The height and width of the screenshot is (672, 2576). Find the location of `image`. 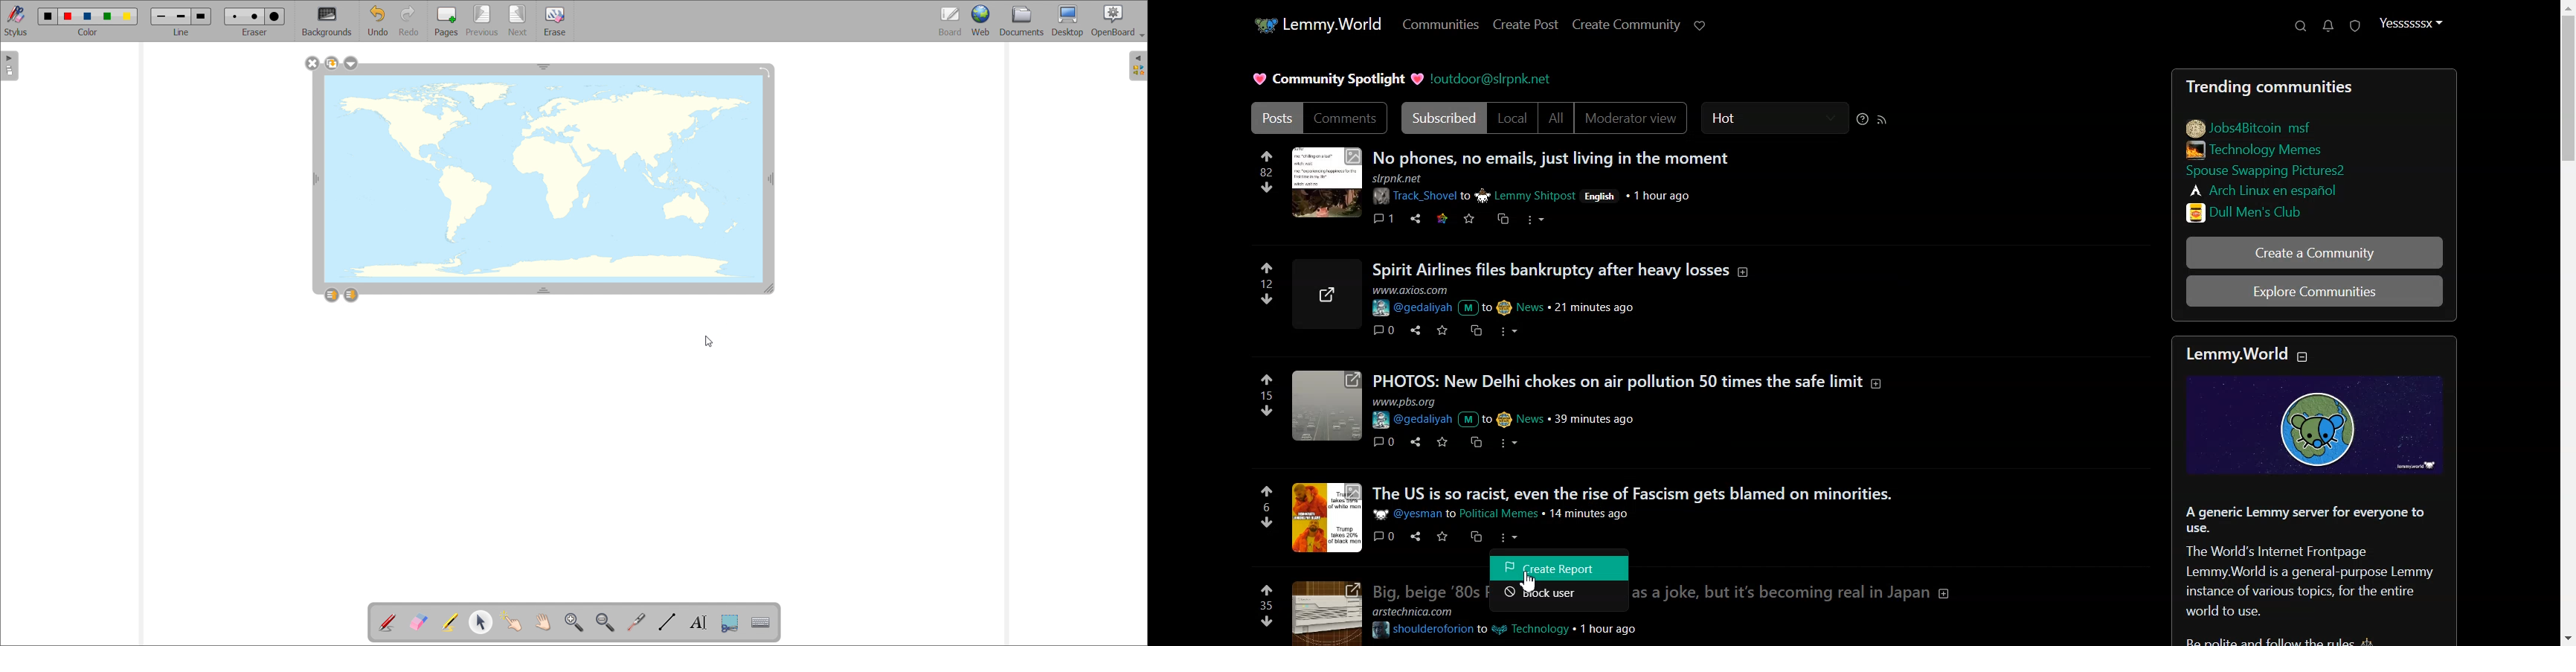

image is located at coordinates (1326, 408).